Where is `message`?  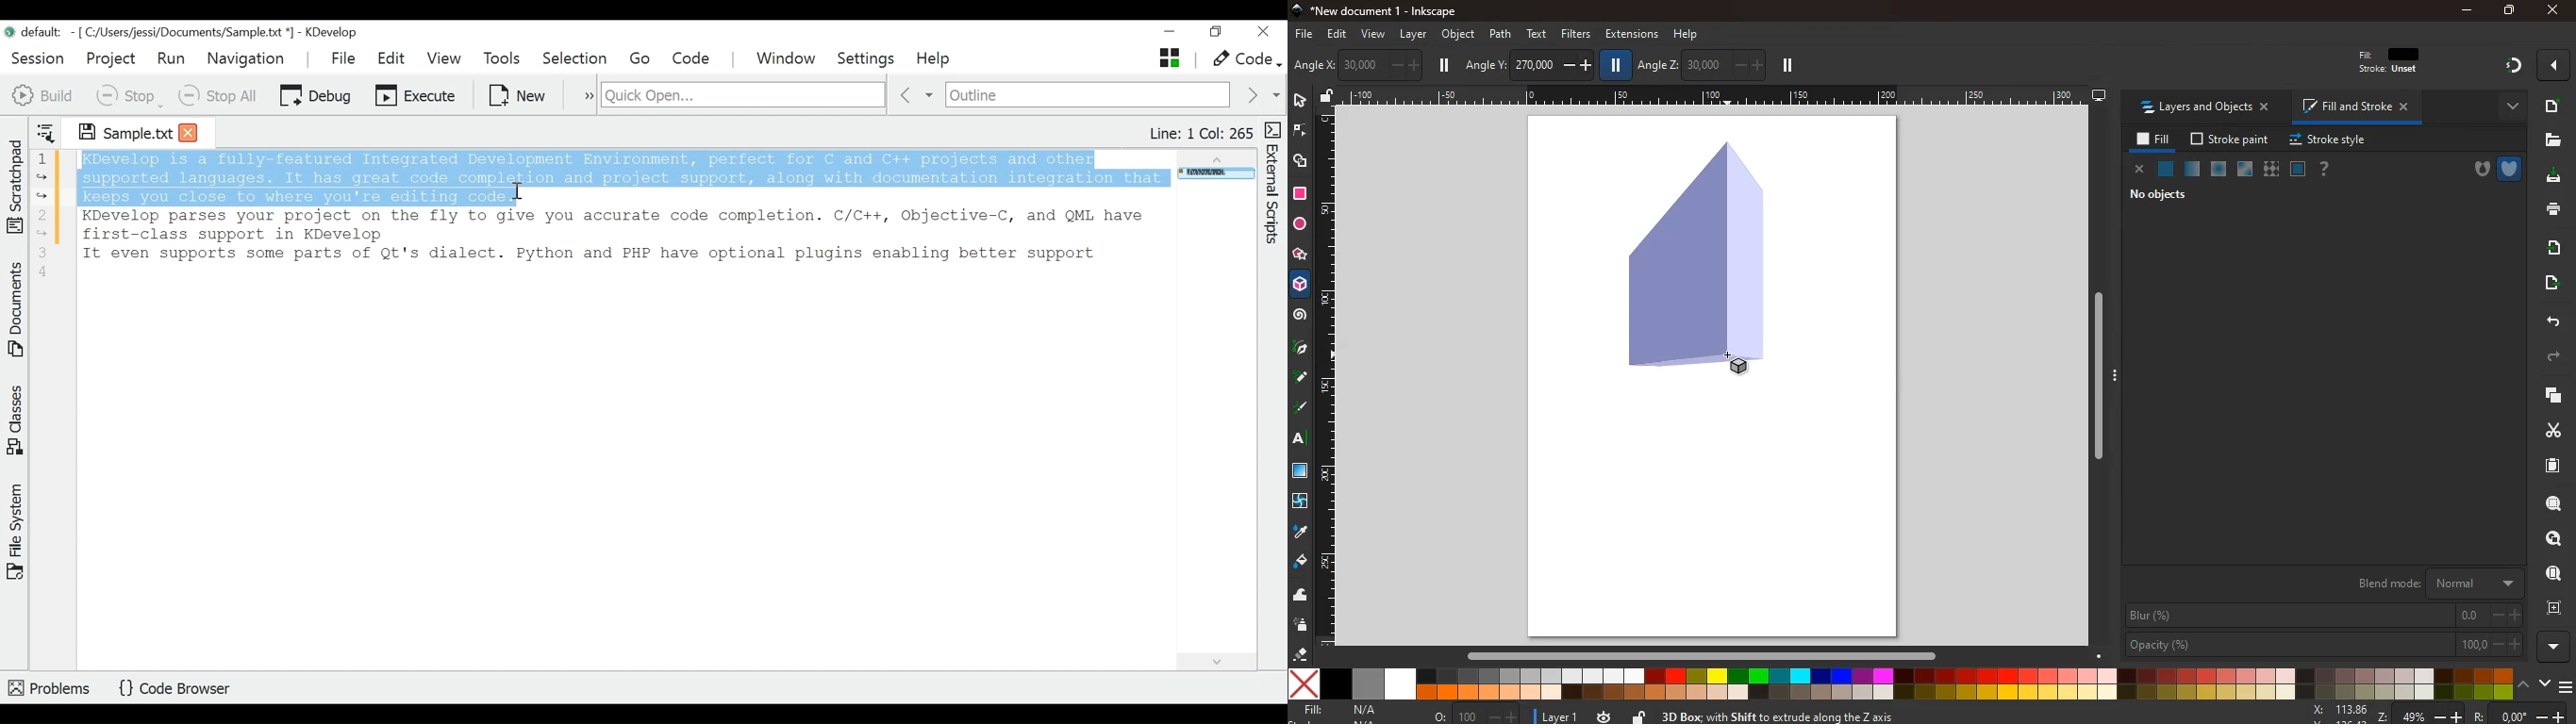
message is located at coordinates (1953, 716).